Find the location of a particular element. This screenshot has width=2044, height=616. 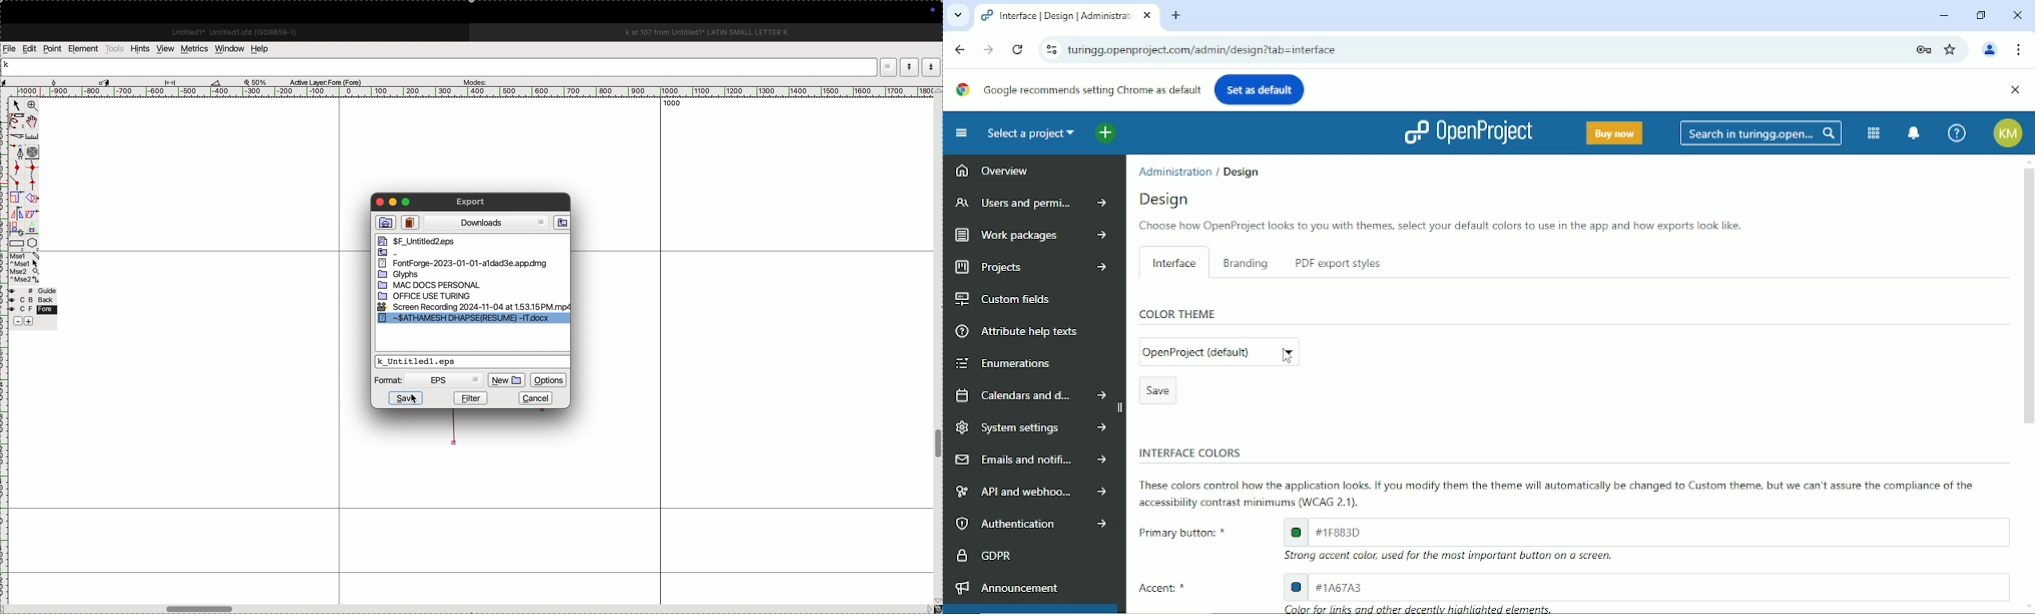

Google recommends setting Chrome as default is located at coordinates (1078, 89).